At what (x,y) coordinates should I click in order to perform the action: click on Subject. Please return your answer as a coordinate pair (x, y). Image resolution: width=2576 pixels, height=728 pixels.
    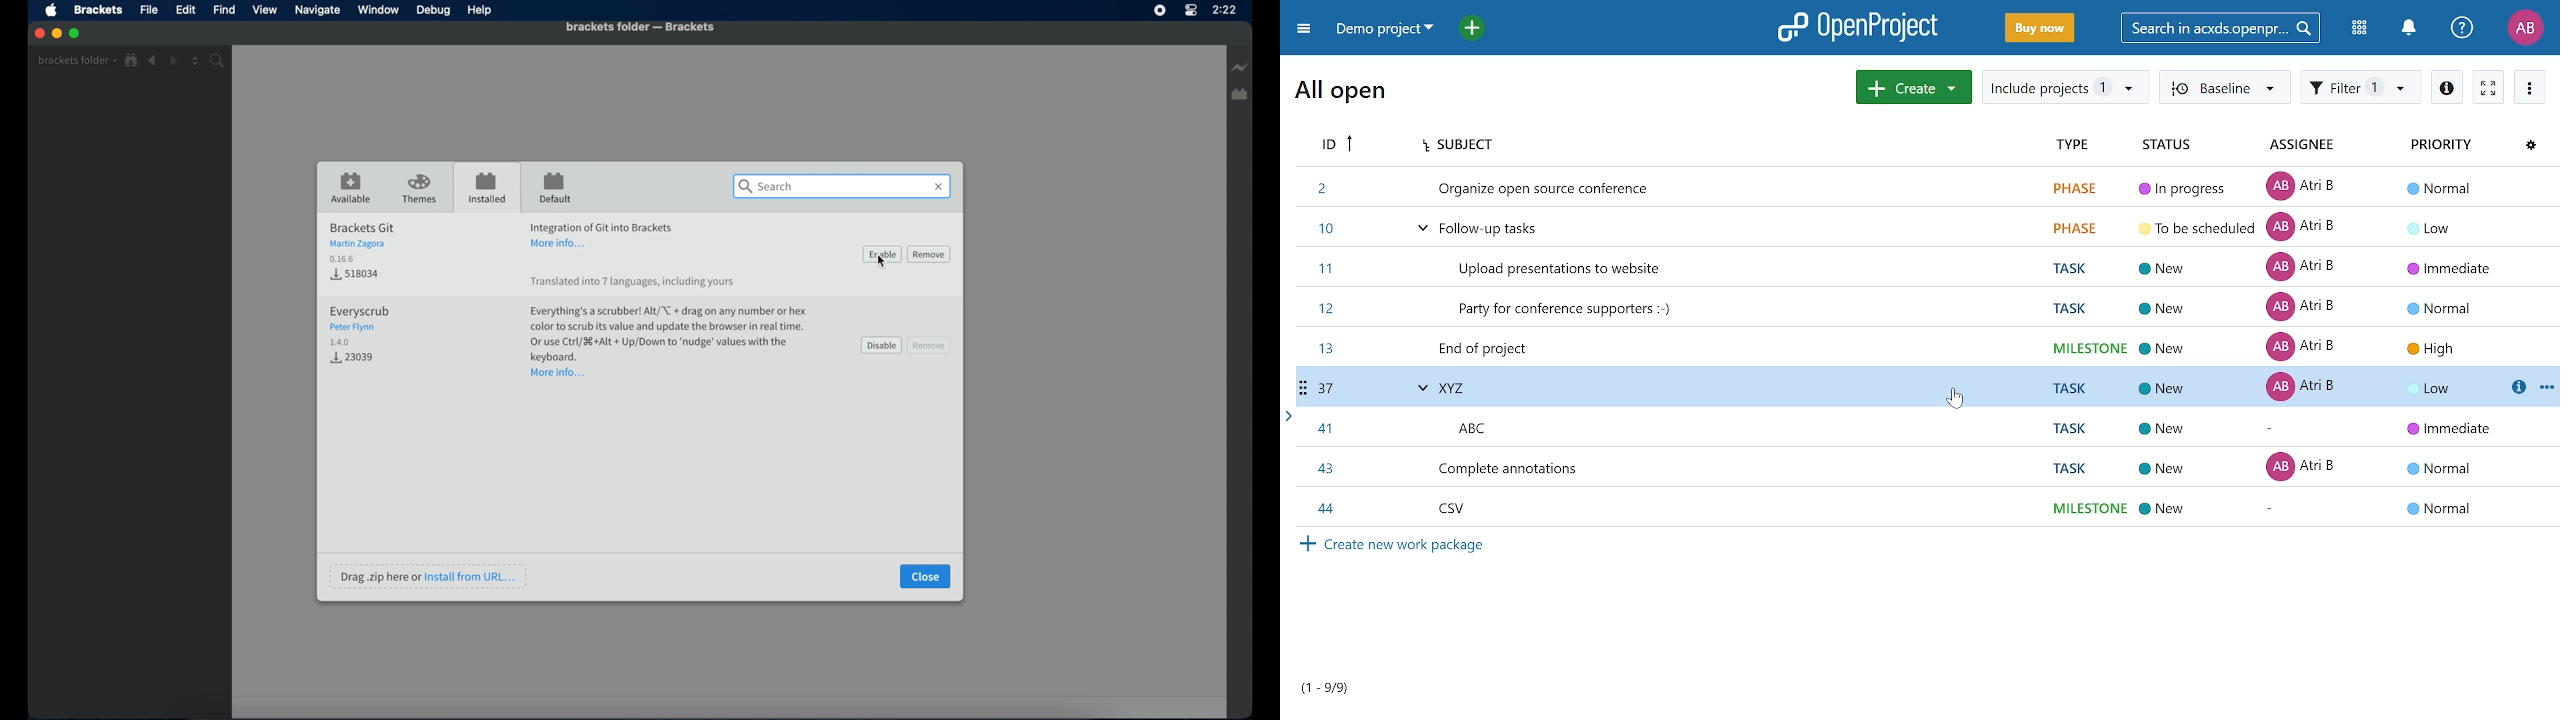
    Looking at the image, I should click on (1712, 145).